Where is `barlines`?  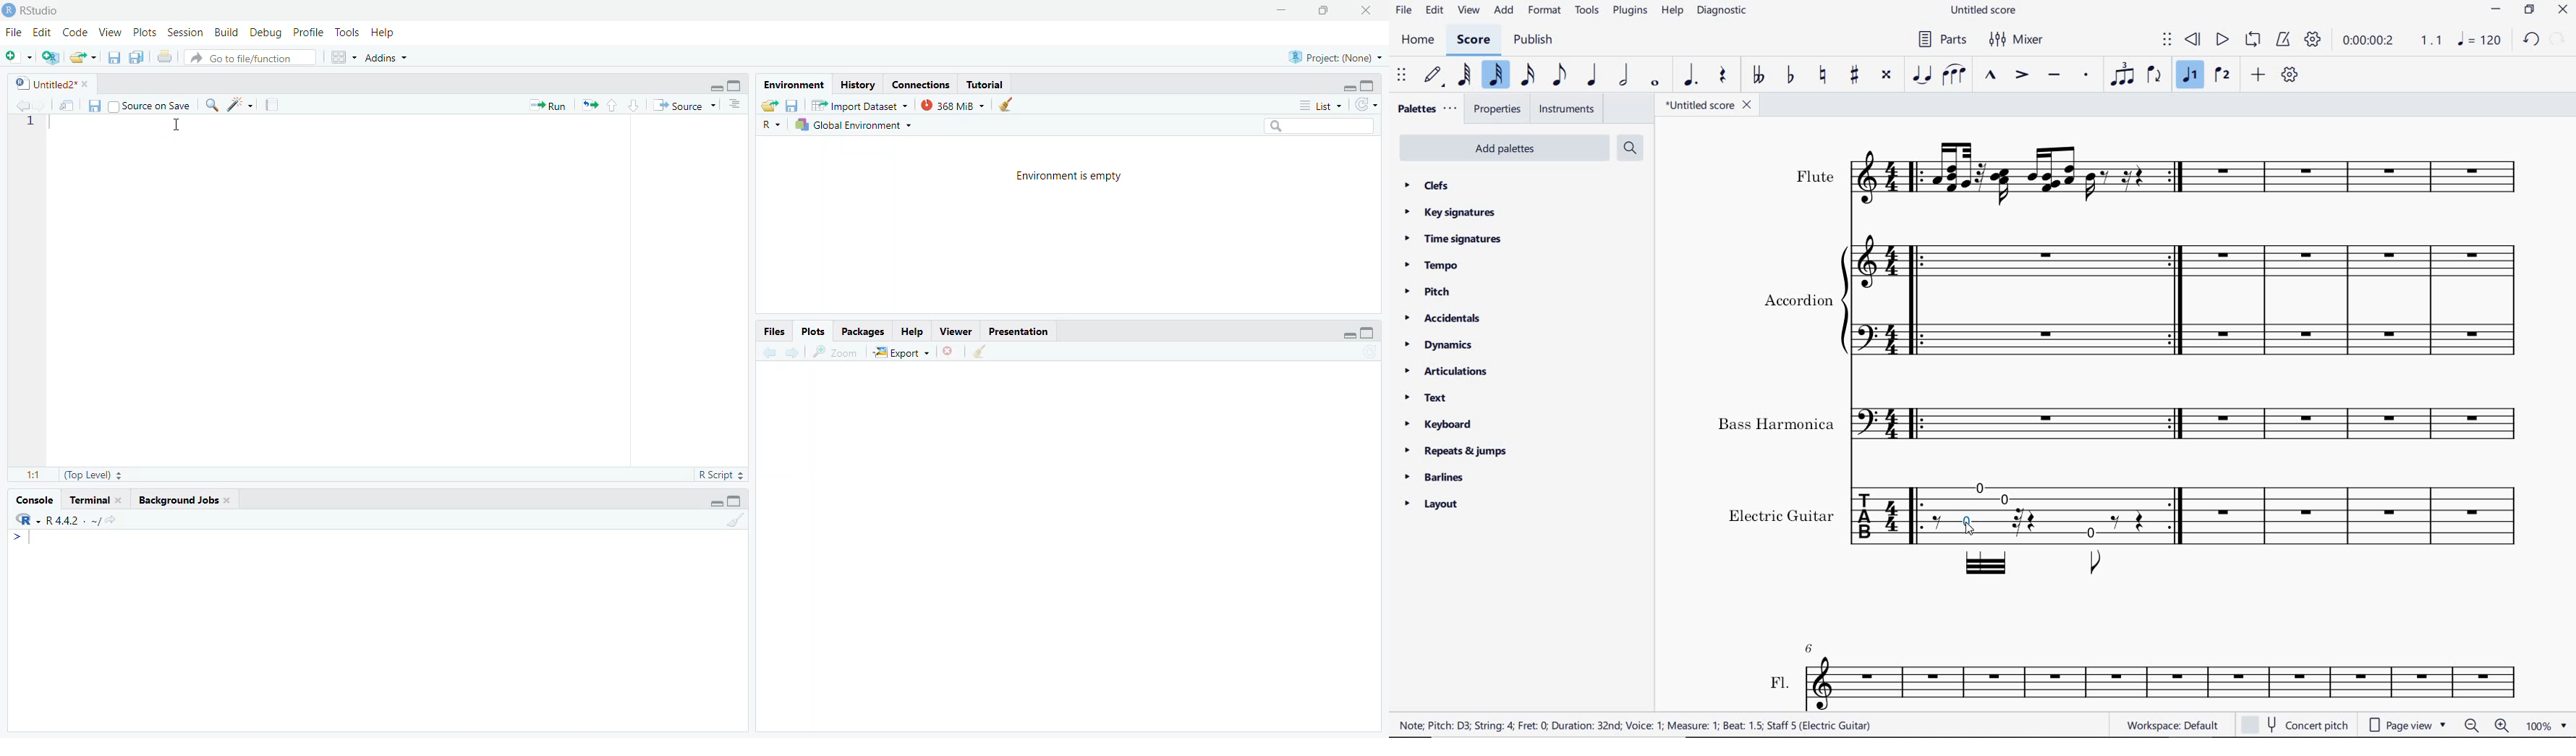 barlines is located at coordinates (1436, 476).